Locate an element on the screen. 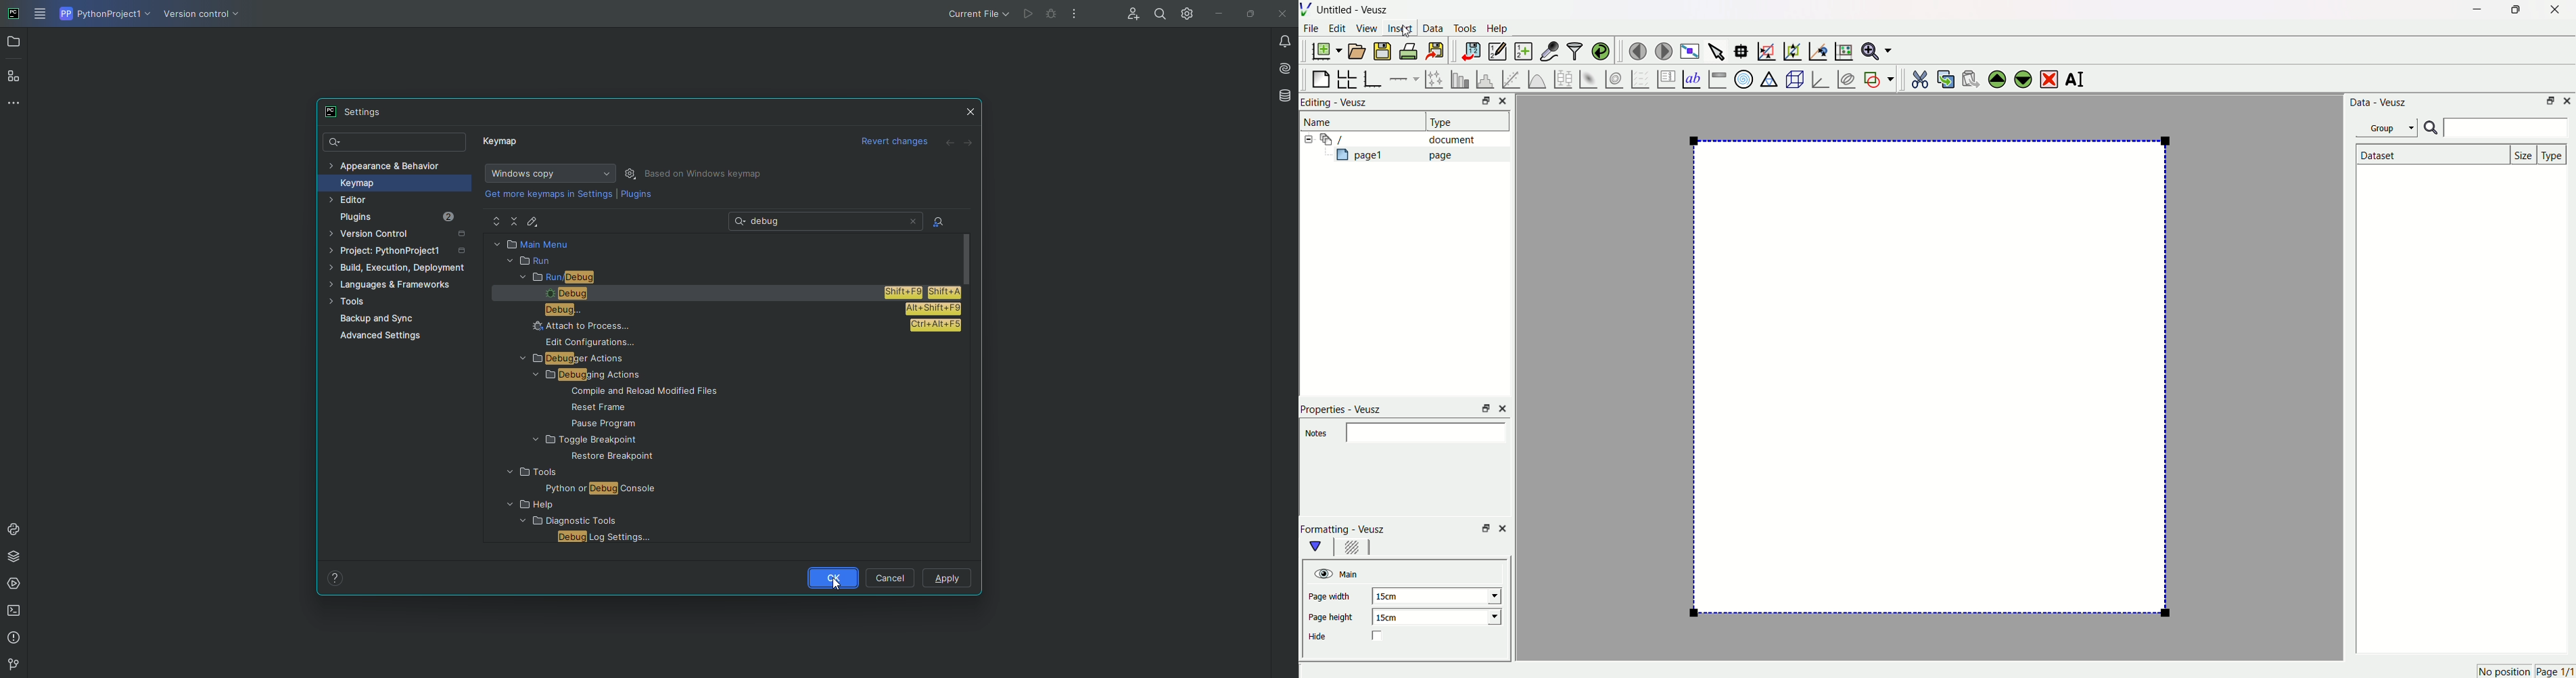 This screenshot has width=2576, height=700. Problems is located at coordinates (16, 638).